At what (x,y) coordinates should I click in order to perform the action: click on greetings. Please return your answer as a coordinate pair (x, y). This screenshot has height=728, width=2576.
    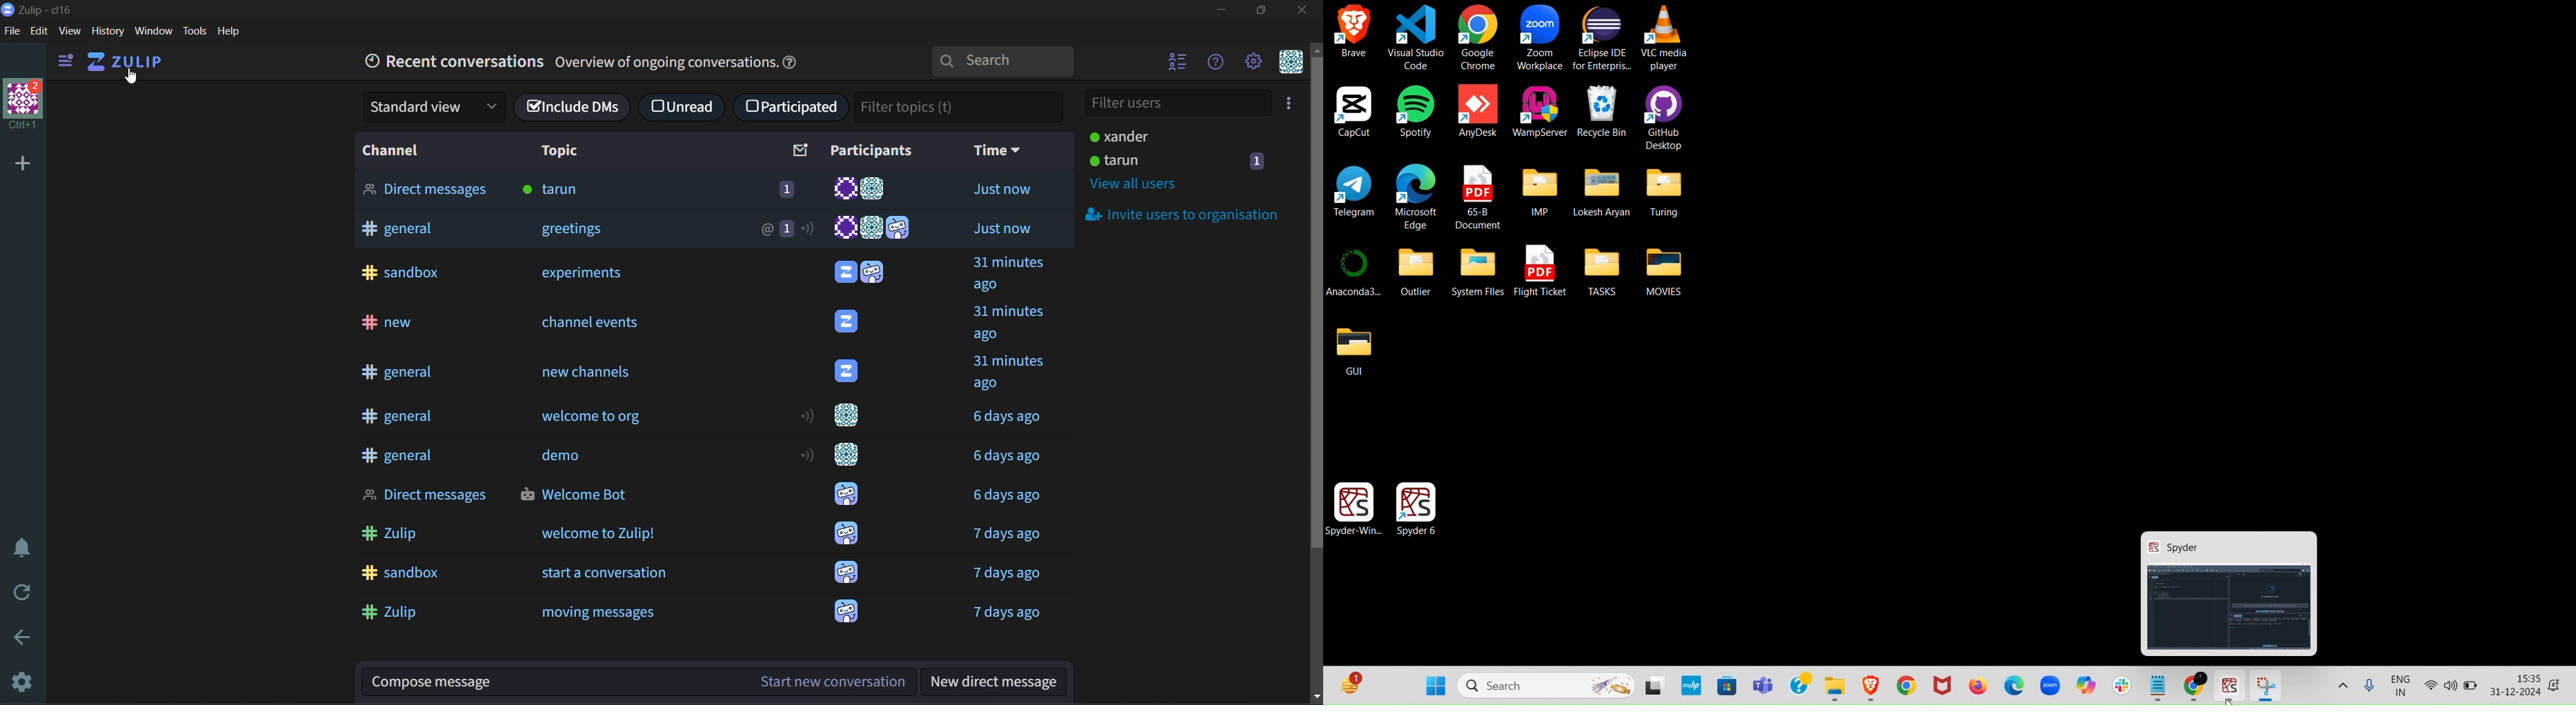
    Looking at the image, I should click on (573, 230).